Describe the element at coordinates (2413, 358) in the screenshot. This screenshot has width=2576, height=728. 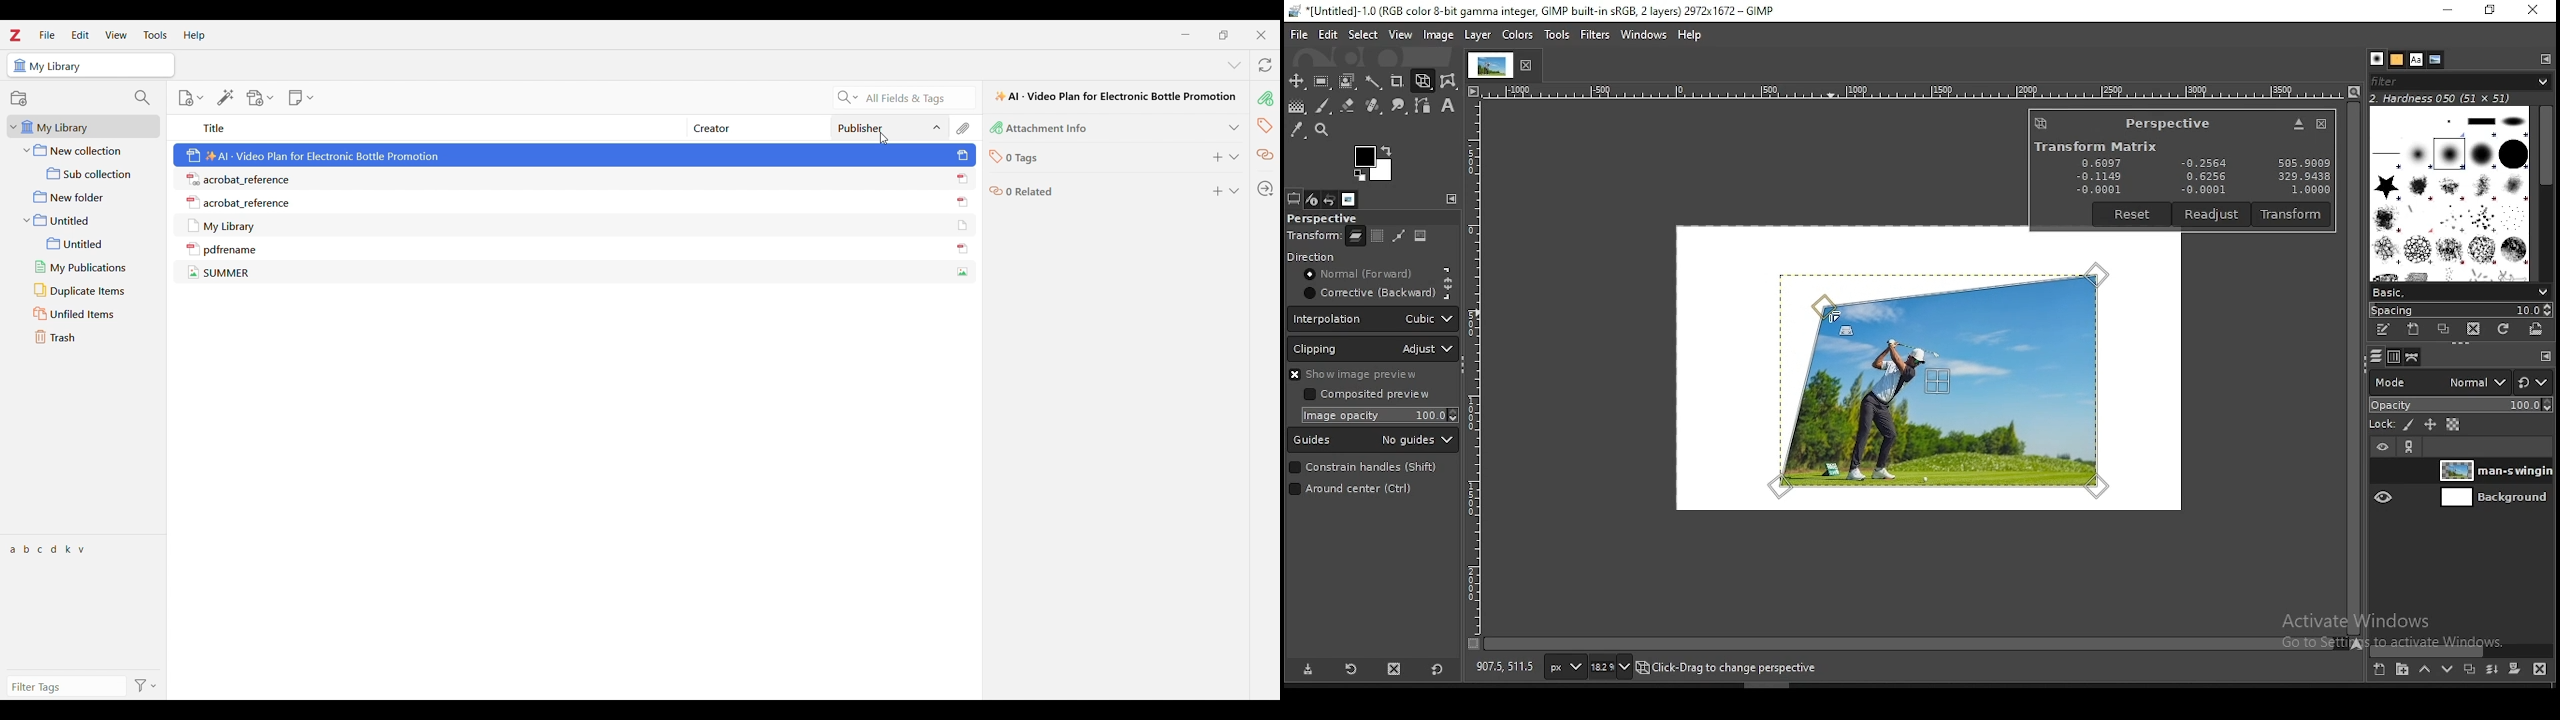
I see `paths` at that location.